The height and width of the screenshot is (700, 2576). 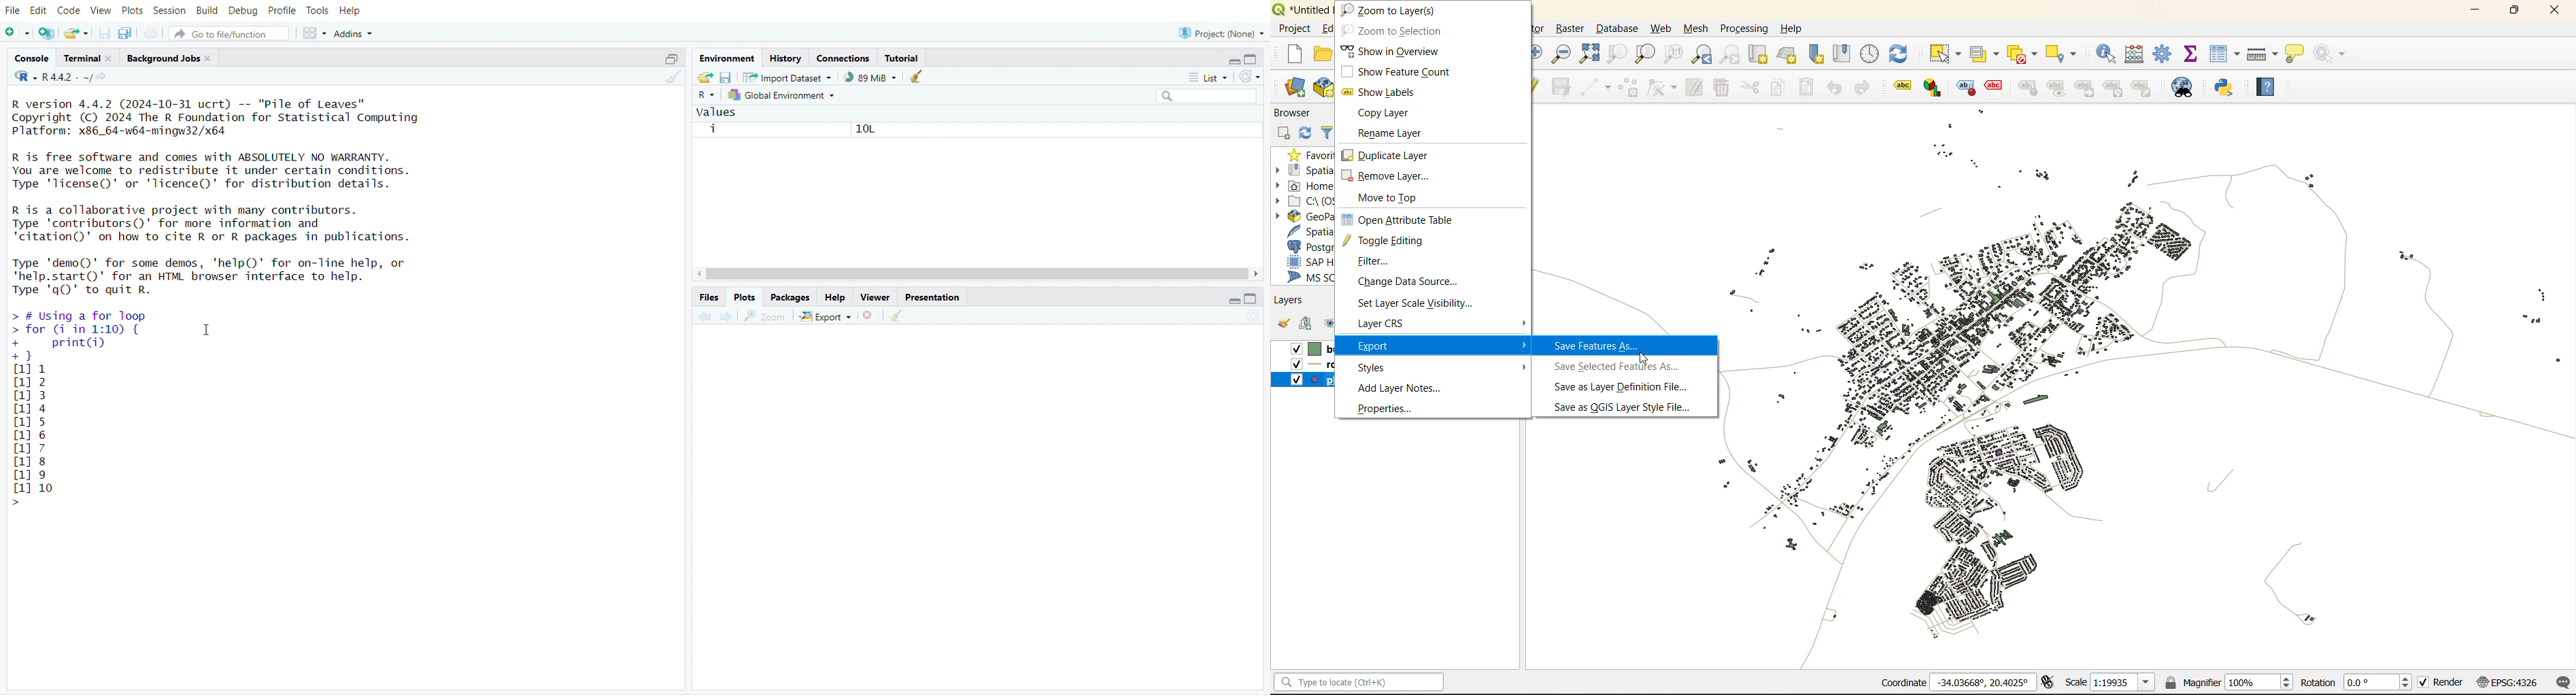 What do you see at coordinates (1751, 87) in the screenshot?
I see `cut` at bounding box center [1751, 87].